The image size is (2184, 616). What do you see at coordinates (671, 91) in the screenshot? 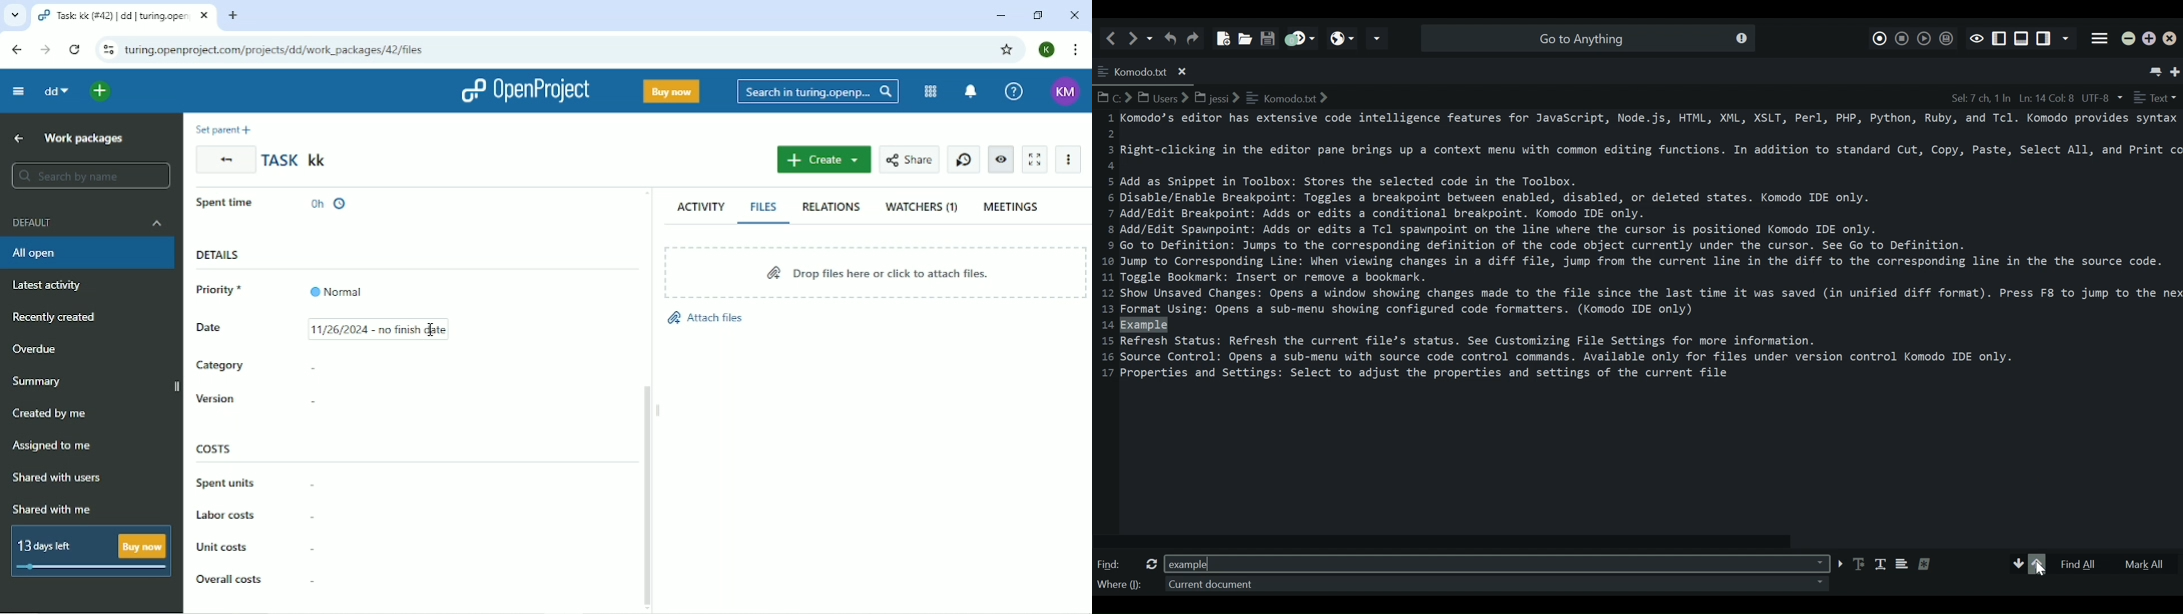
I see `Buy now` at bounding box center [671, 91].